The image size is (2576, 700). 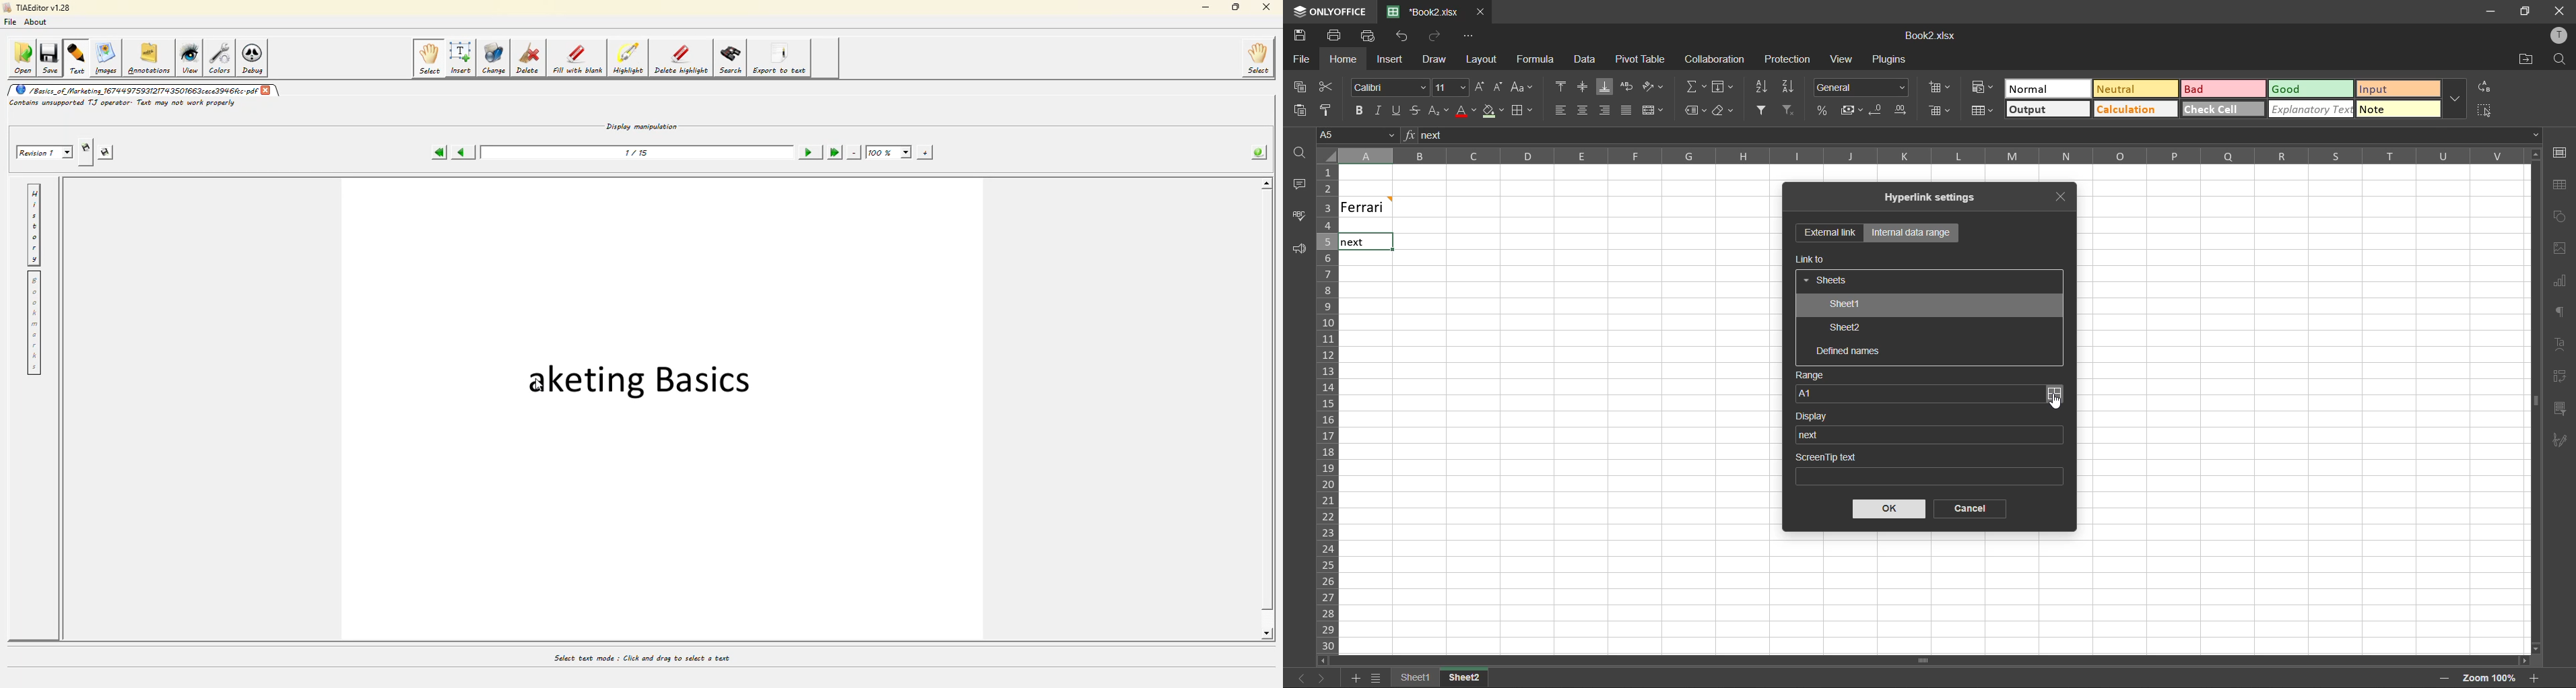 I want to click on check cell, so click(x=2214, y=108).